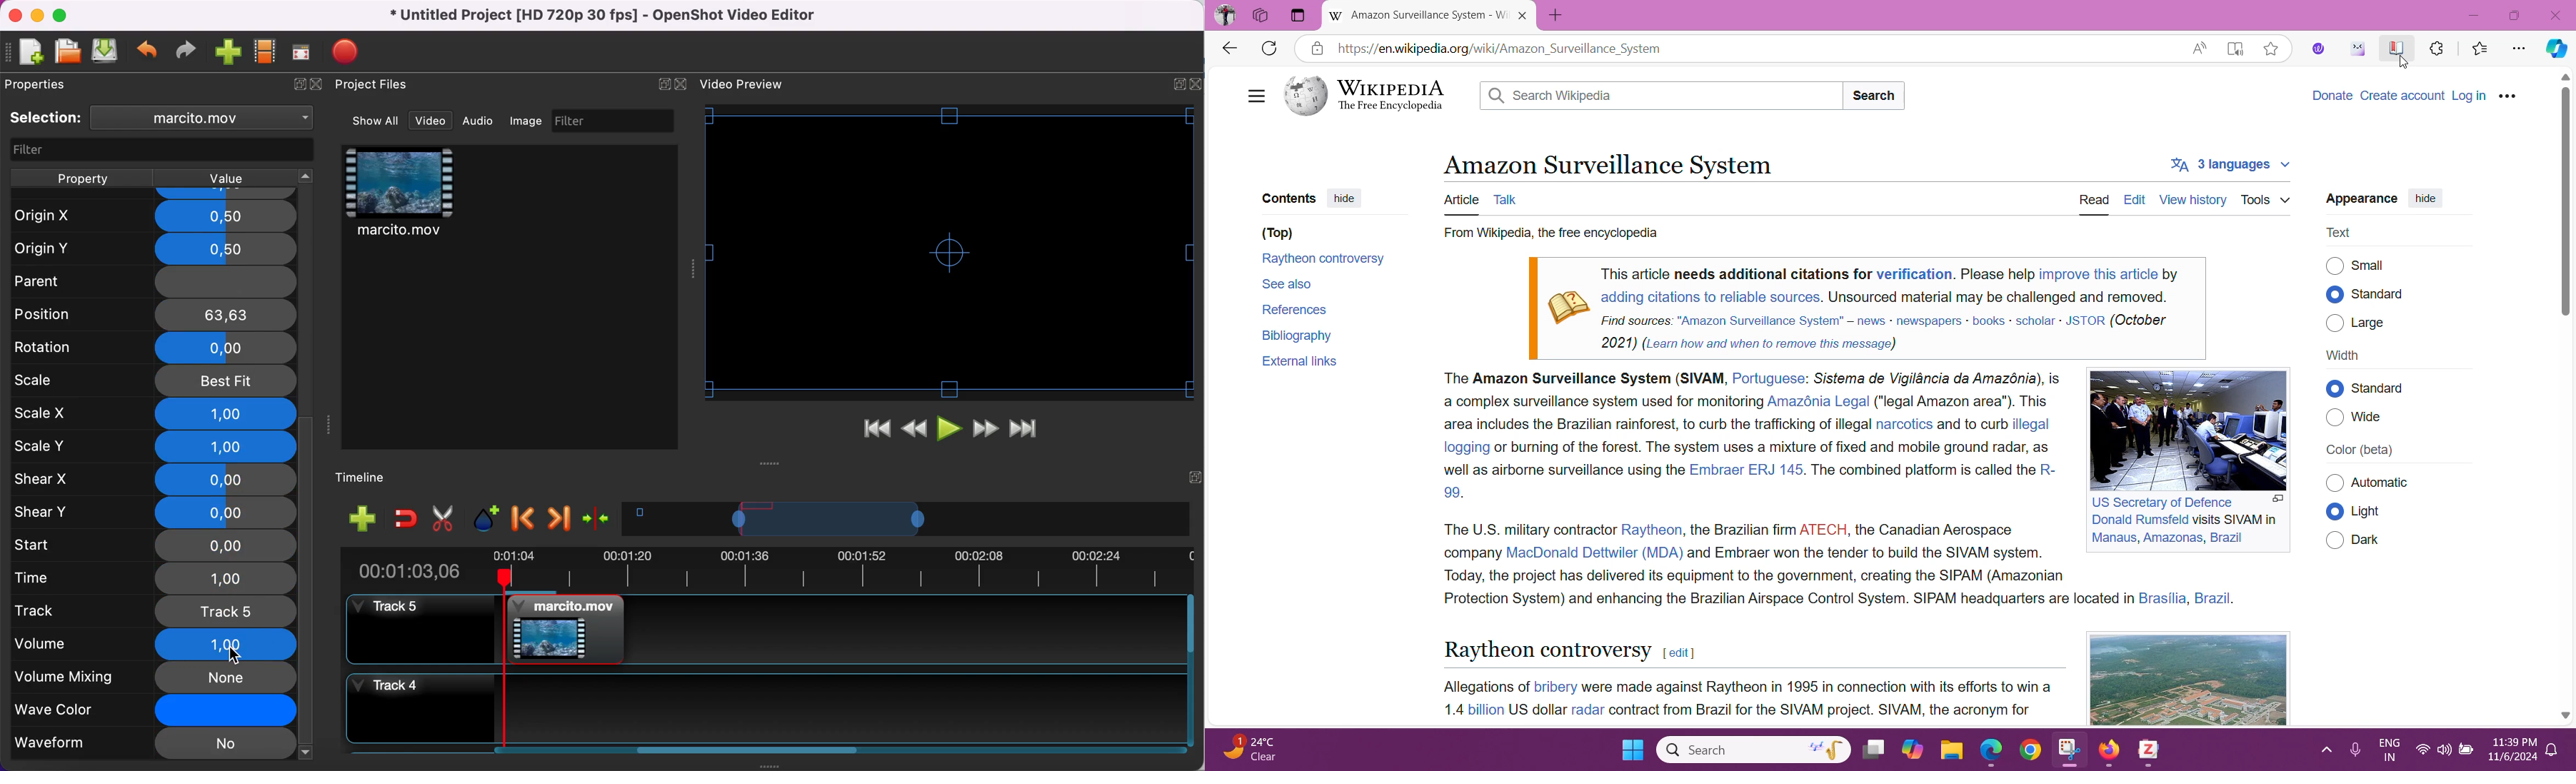 Image resolution: width=2576 pixels, height=784 pixels. I want to click on WIKIPEDIA
3 The Free Encyclopedia, so click(1373, 96).